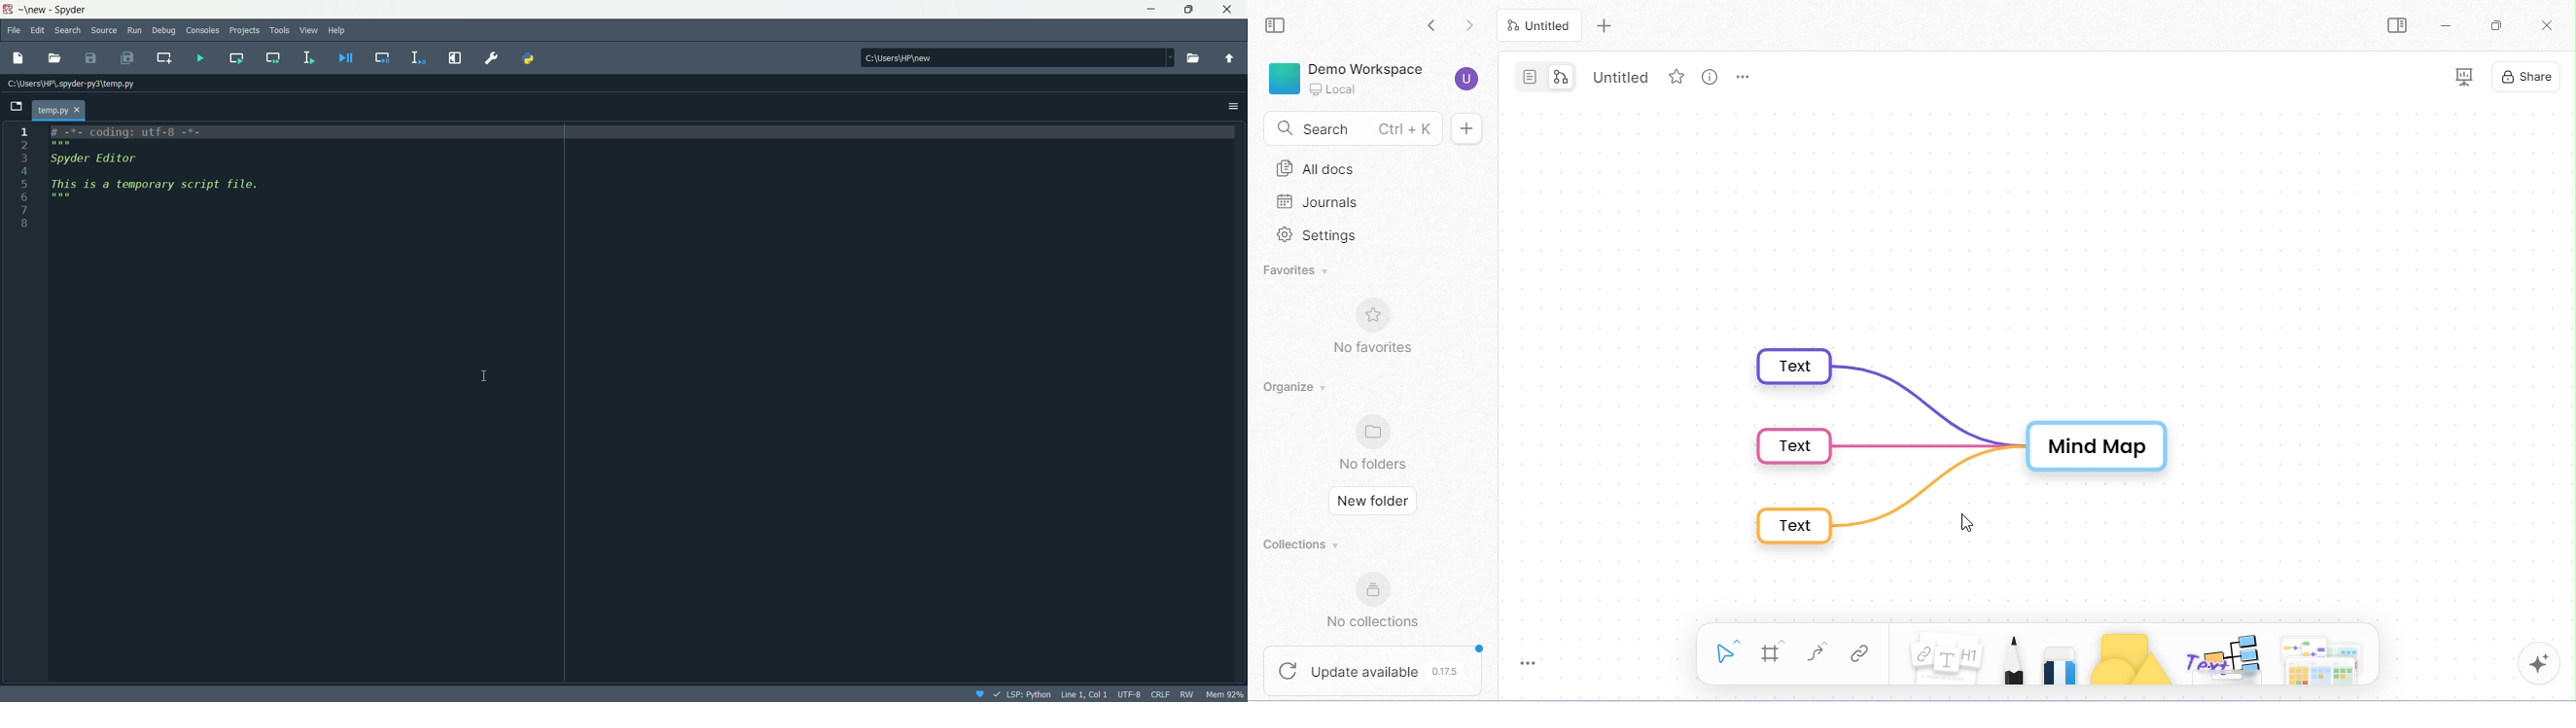  I want to click on maximize, so click(2498, 25).